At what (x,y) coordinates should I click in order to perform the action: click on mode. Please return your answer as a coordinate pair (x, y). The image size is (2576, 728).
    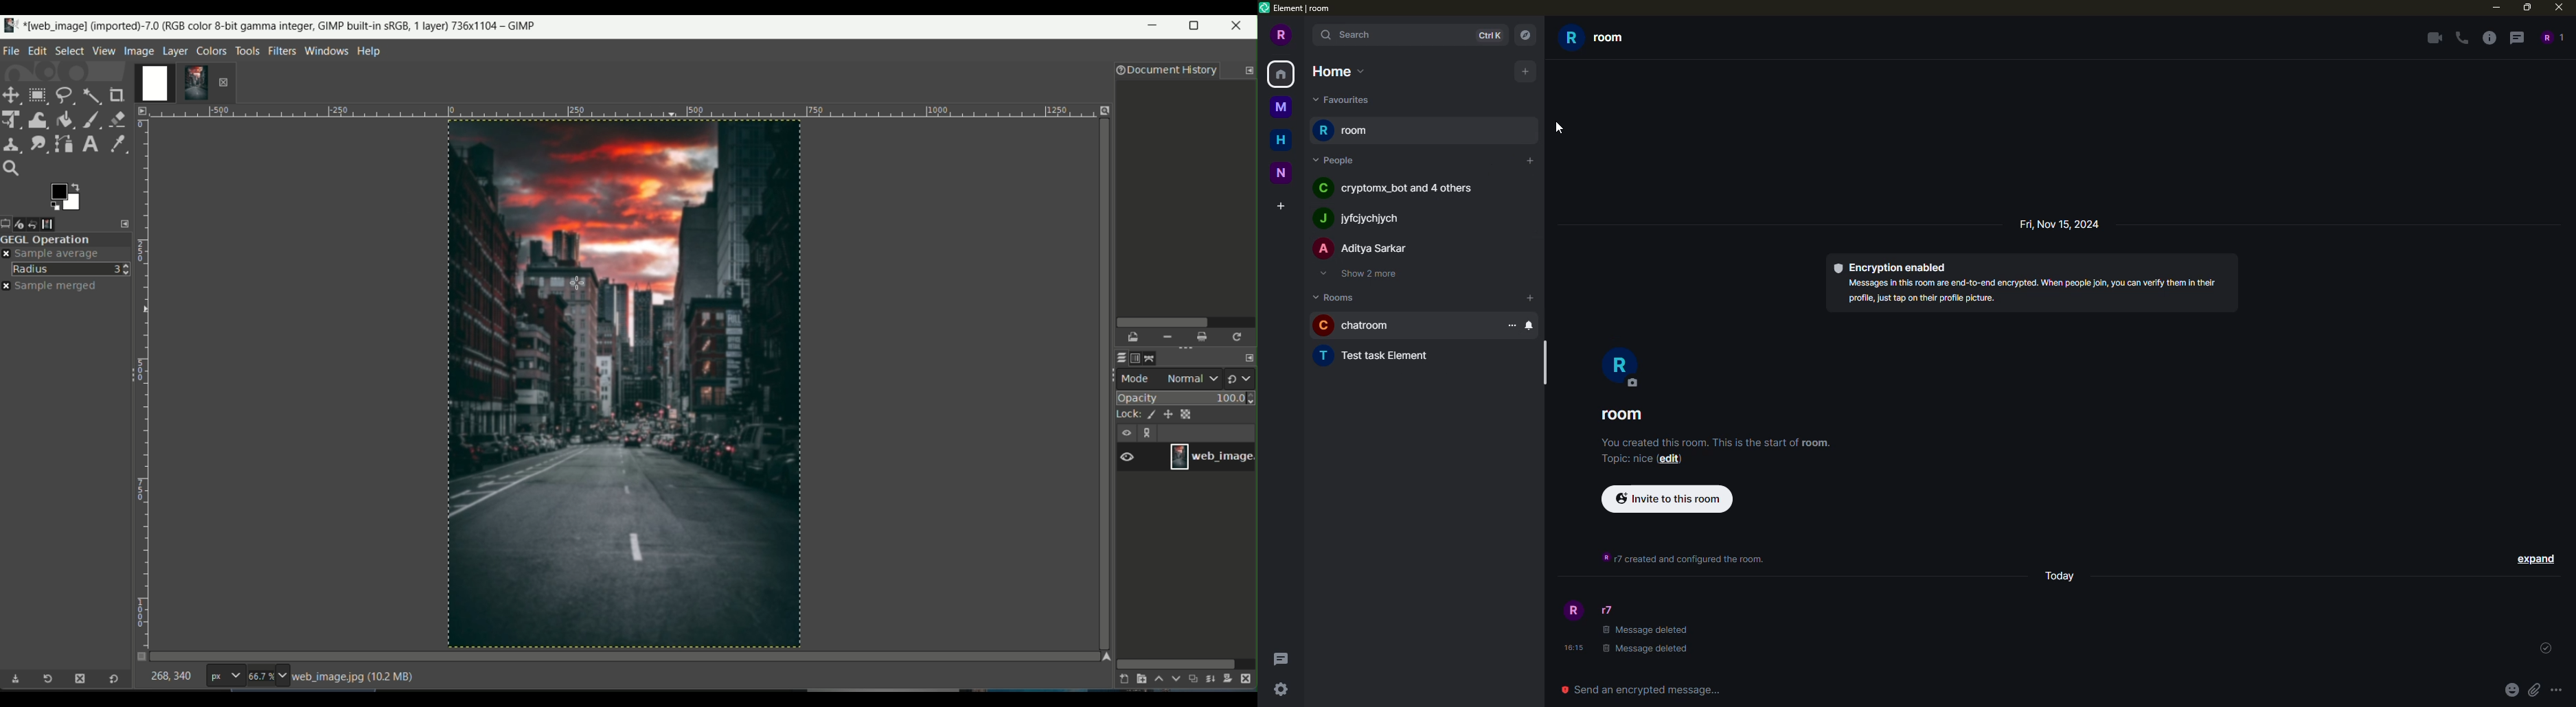
    Looking at the image, I should click on (1170, 378).